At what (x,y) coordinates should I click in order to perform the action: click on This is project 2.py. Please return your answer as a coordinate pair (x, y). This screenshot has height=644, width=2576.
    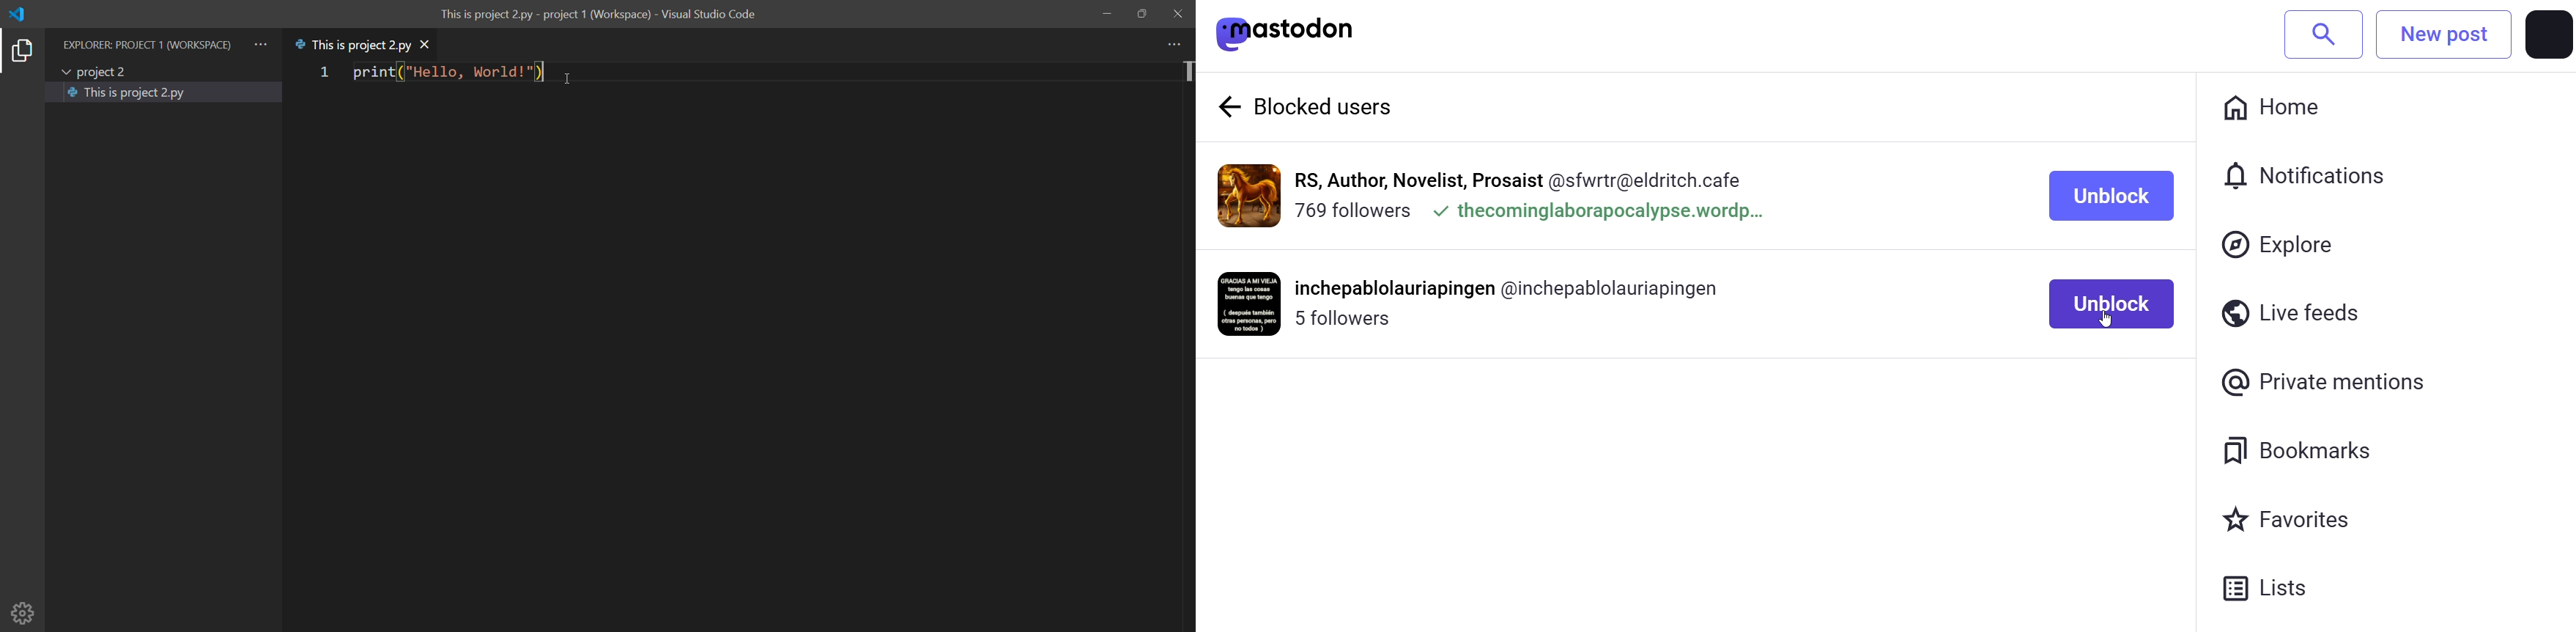
    Looking at the image, I should click on (132, 93).